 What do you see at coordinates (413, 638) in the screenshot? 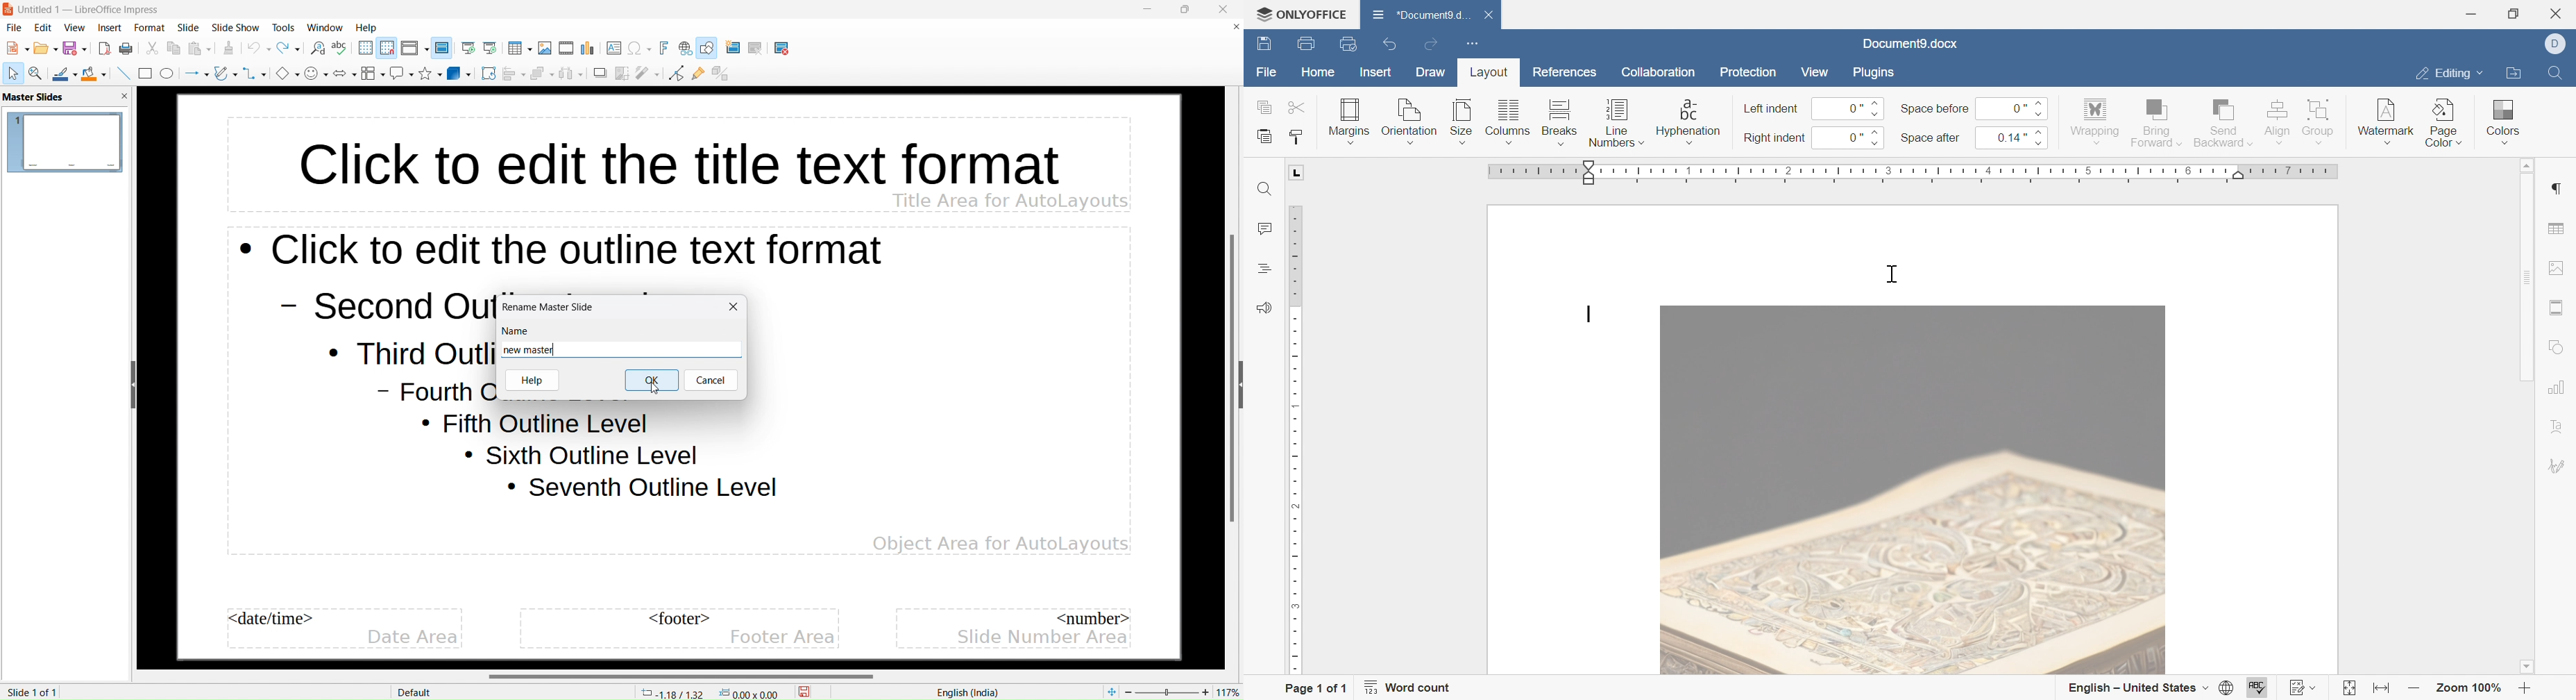
I see `date area` at bounding box center [413, 638].